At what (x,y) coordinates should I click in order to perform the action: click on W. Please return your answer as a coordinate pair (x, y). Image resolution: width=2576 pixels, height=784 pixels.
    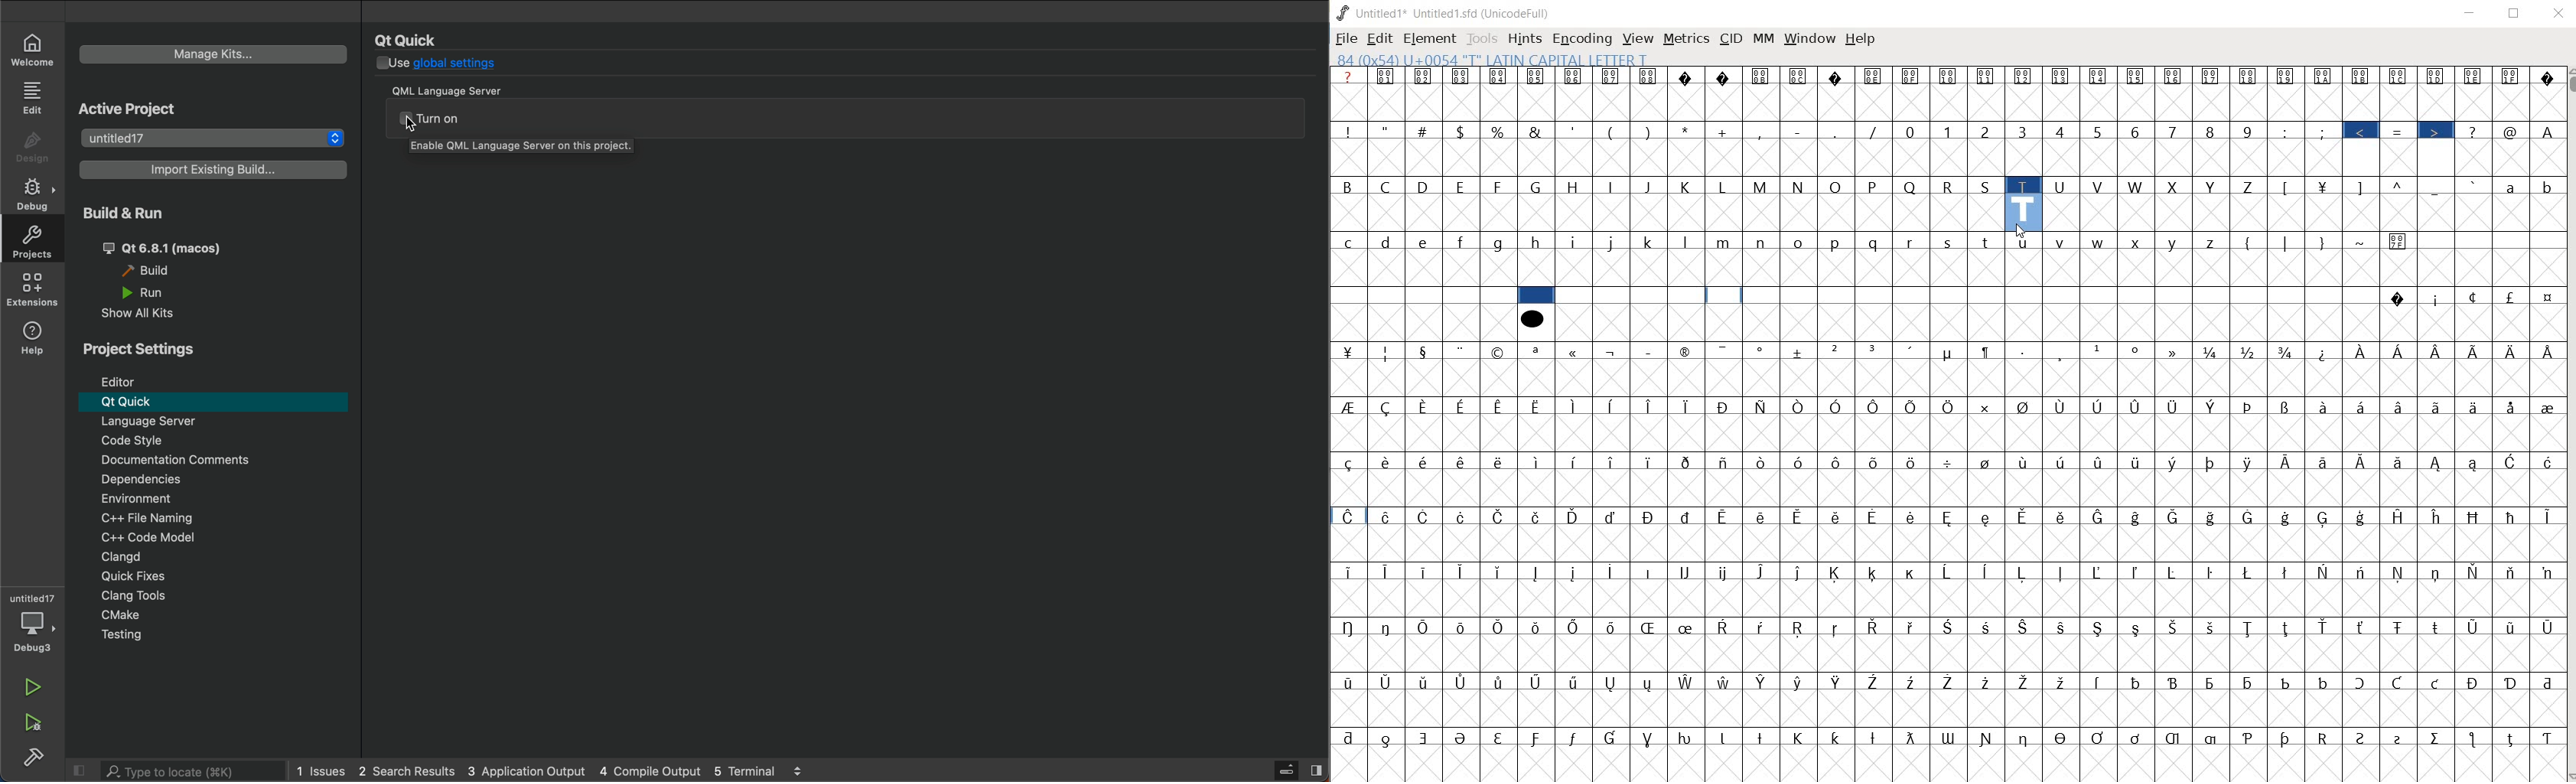
    Looking at the image, I should click on (2137, 187).